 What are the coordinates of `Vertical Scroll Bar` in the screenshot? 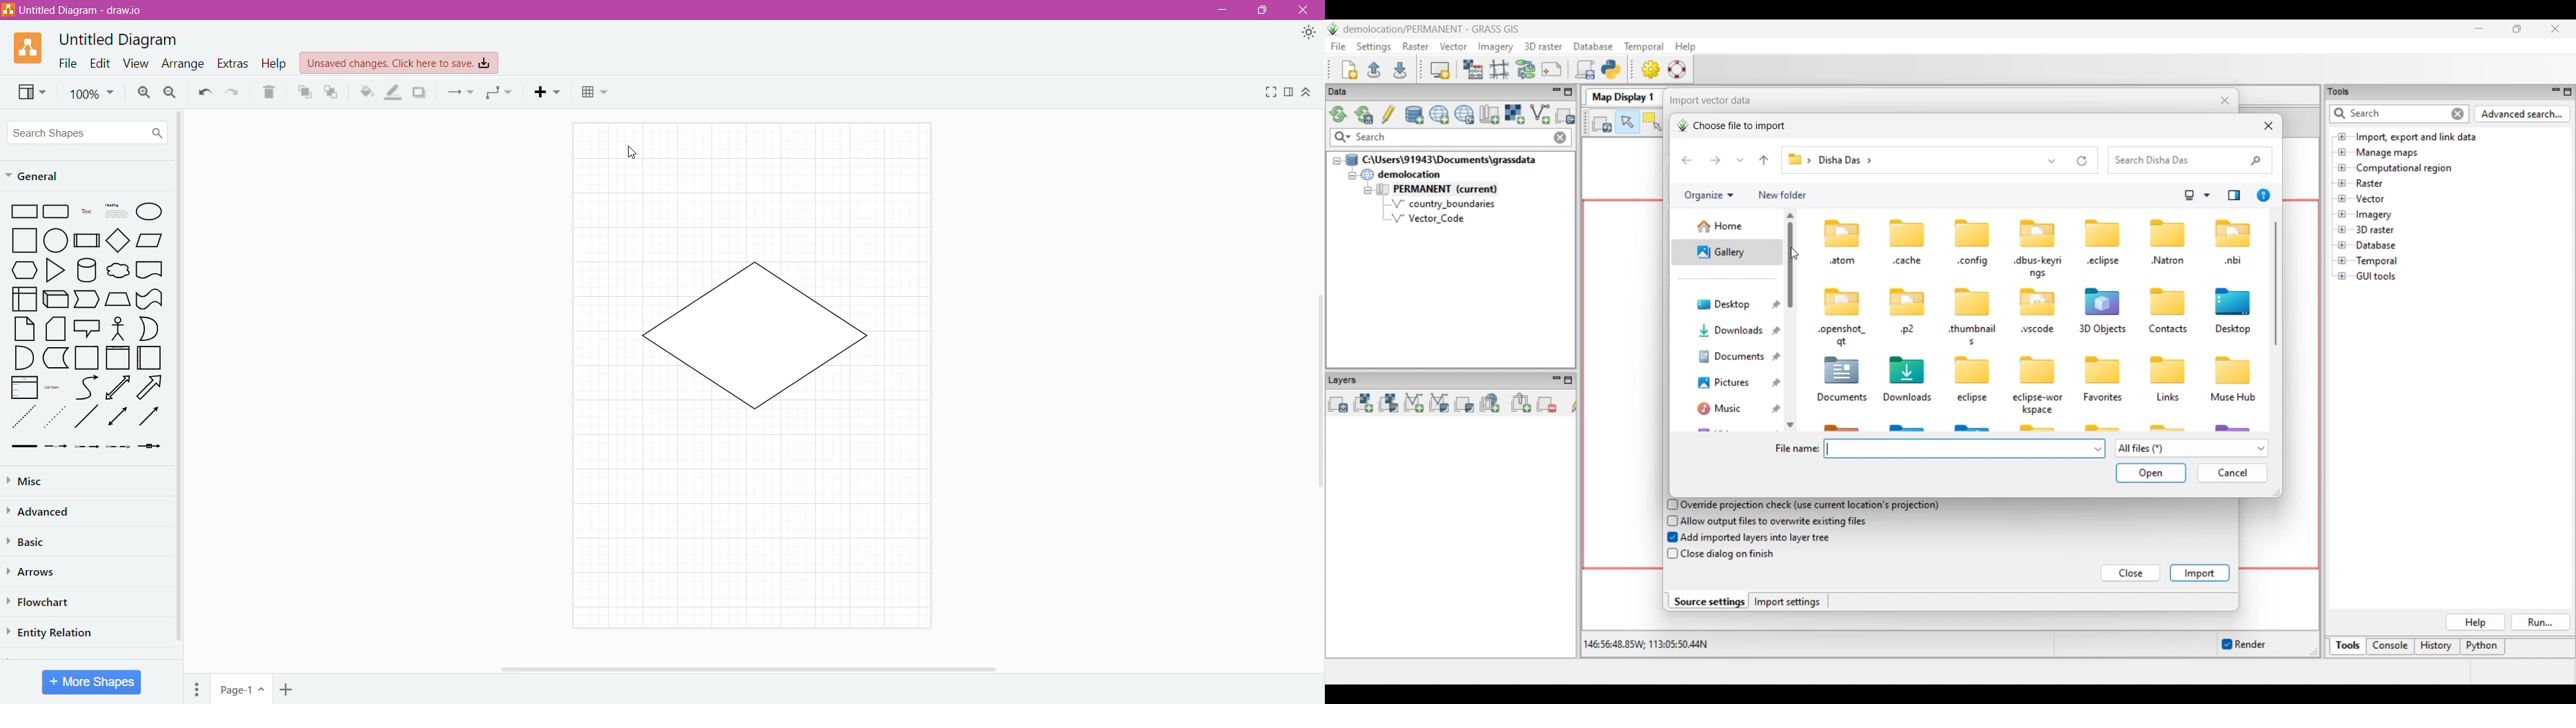 It's located at (1316, 385).